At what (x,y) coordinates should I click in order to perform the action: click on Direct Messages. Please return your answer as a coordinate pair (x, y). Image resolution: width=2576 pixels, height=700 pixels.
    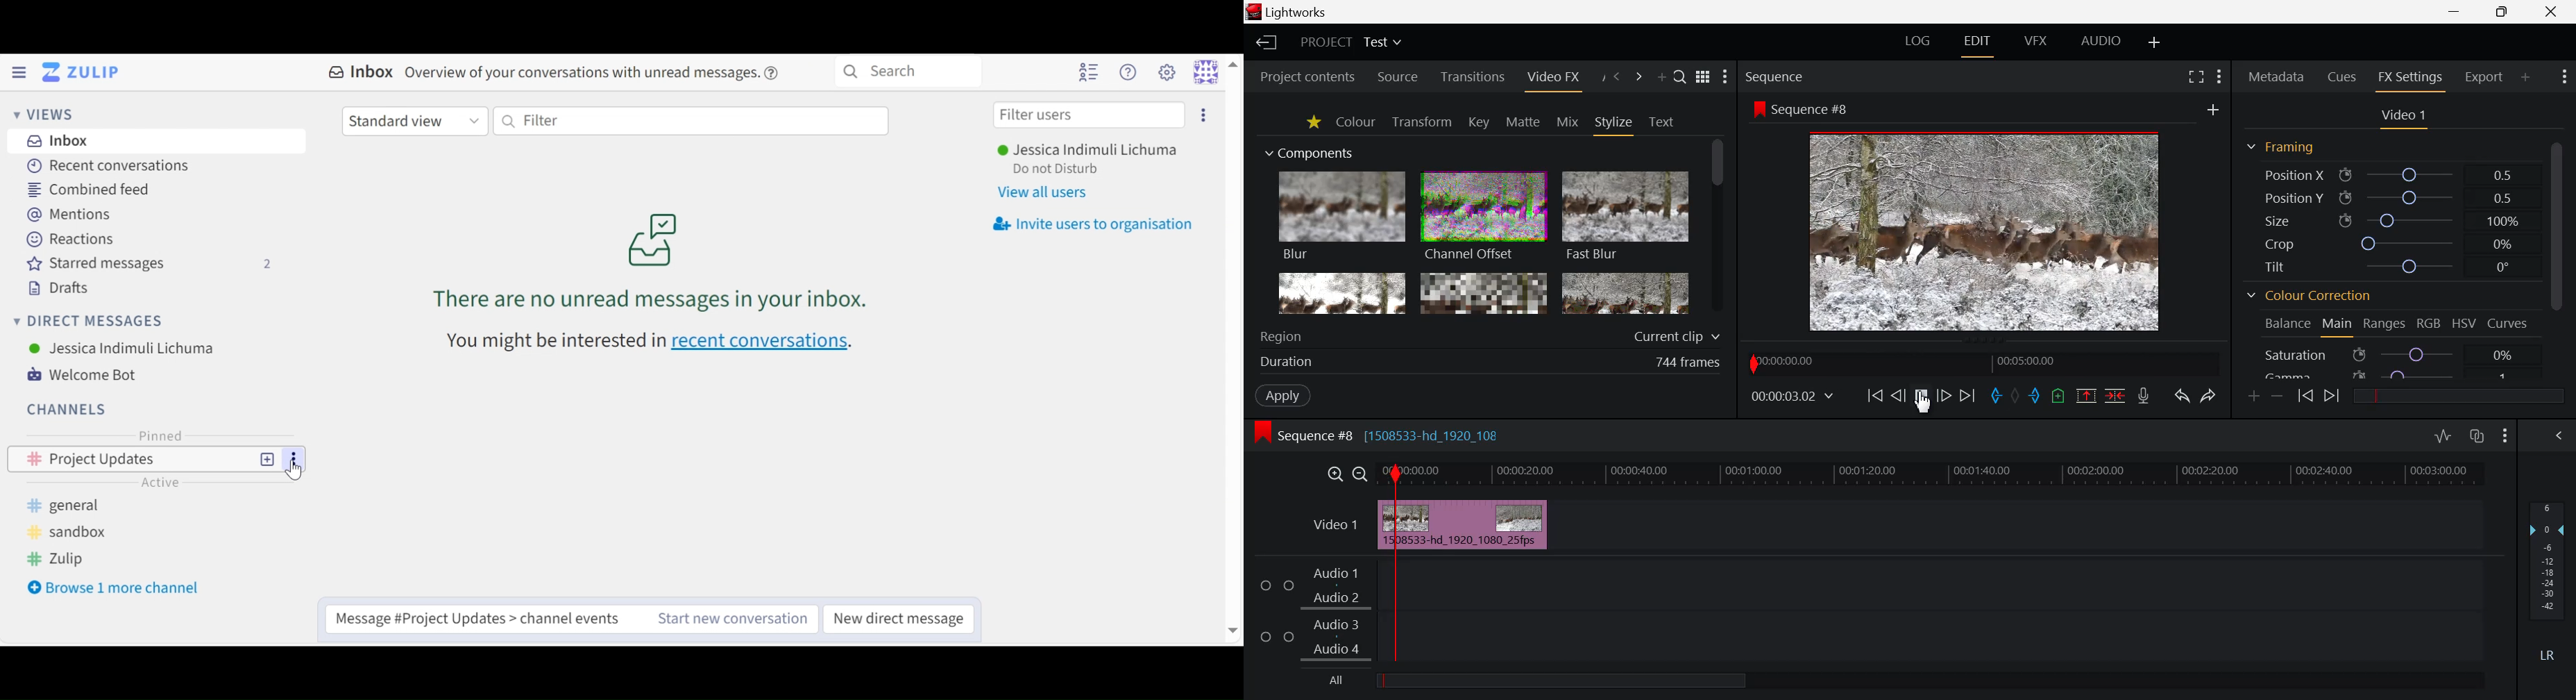
    Looking at the image, I should click on (87, 321).